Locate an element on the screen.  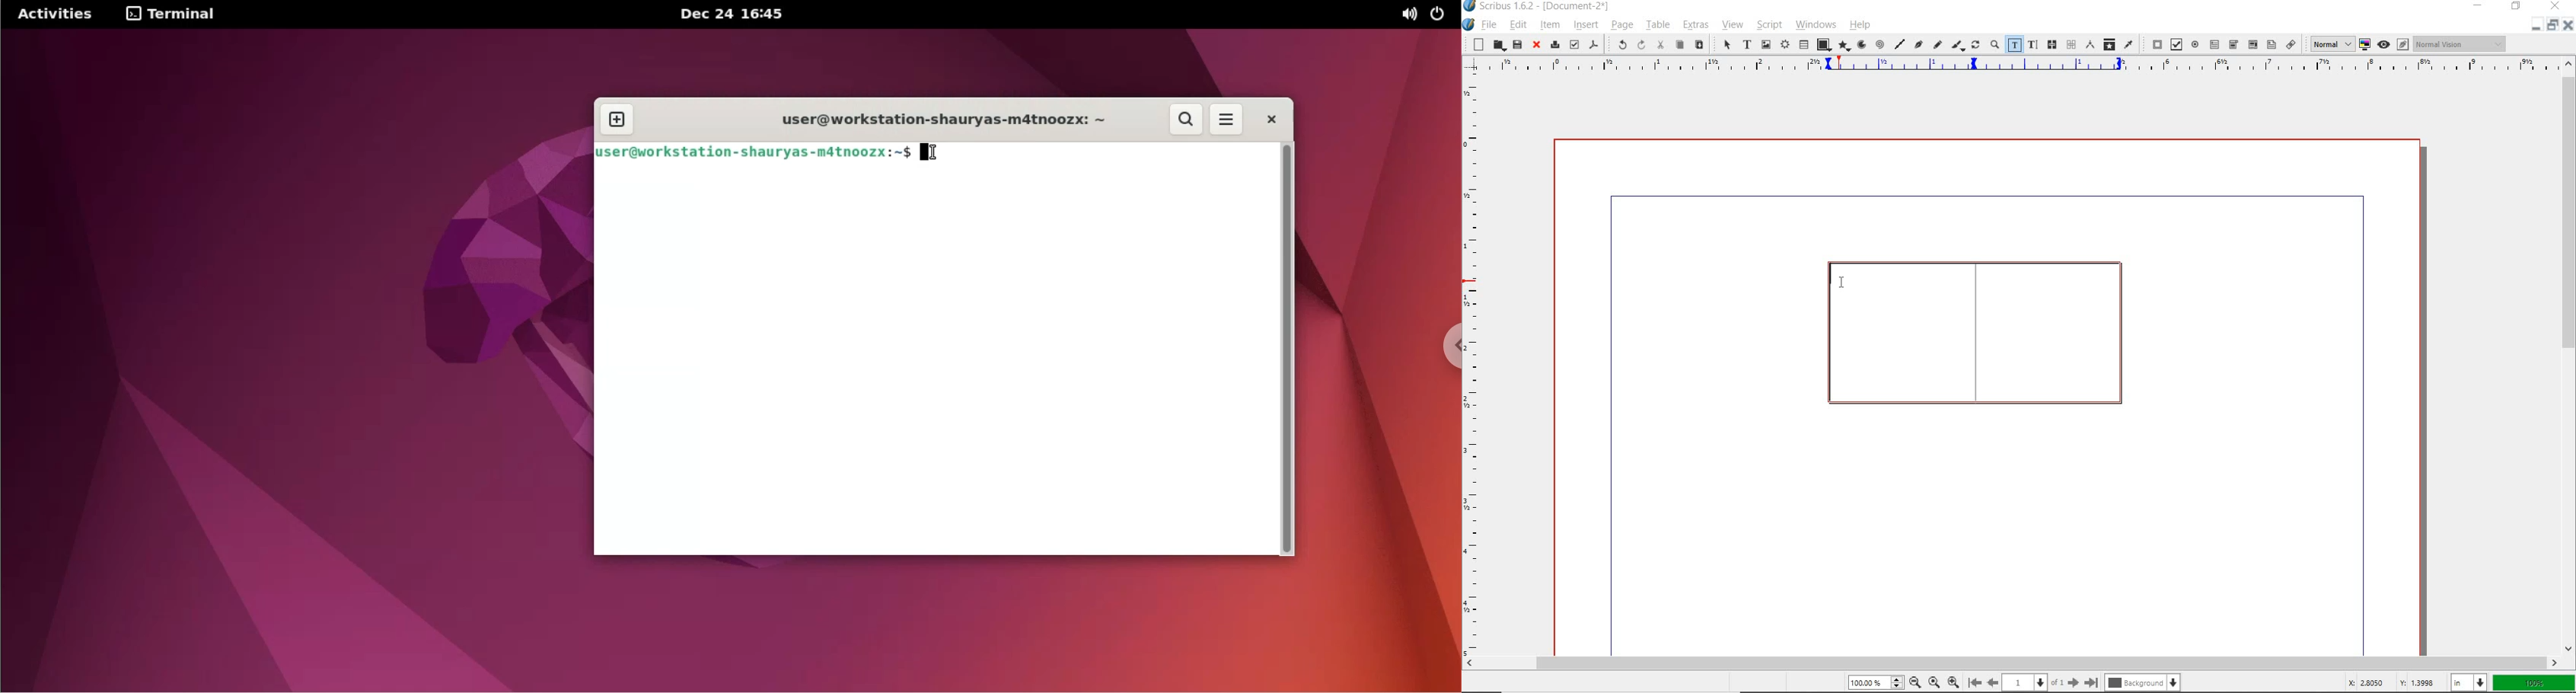
extras is located at coordinates (1696, 25).